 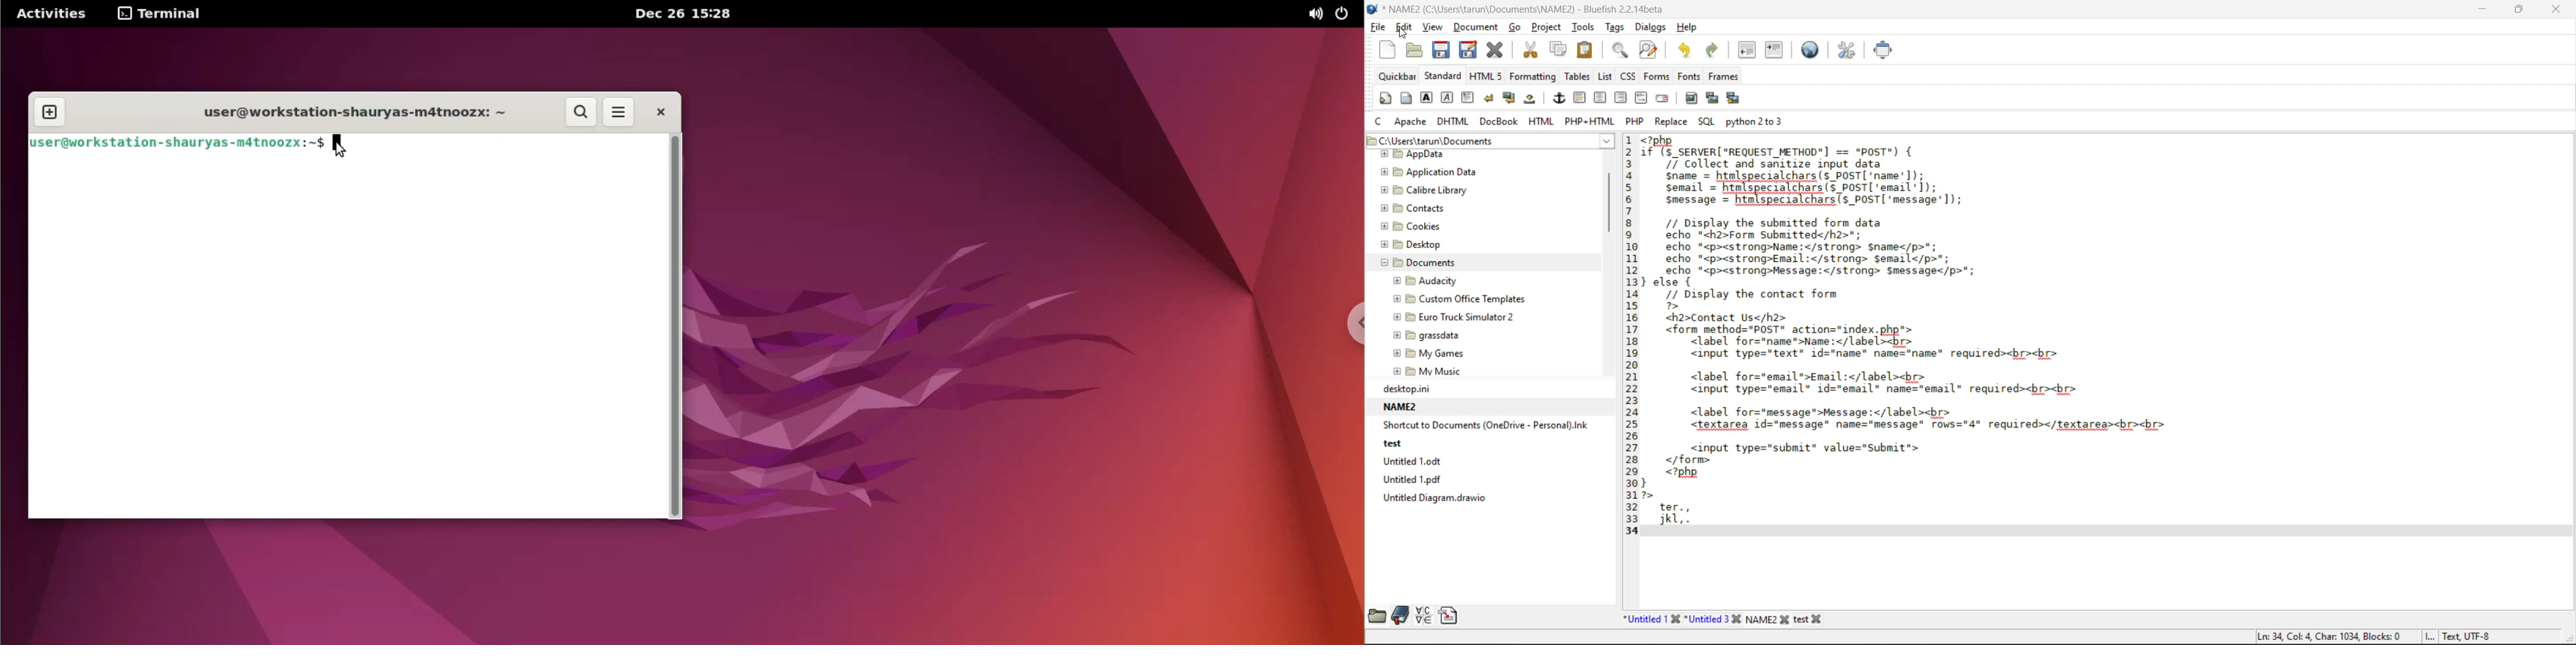 I want to click on anchor, so click(x=1559, y=97).